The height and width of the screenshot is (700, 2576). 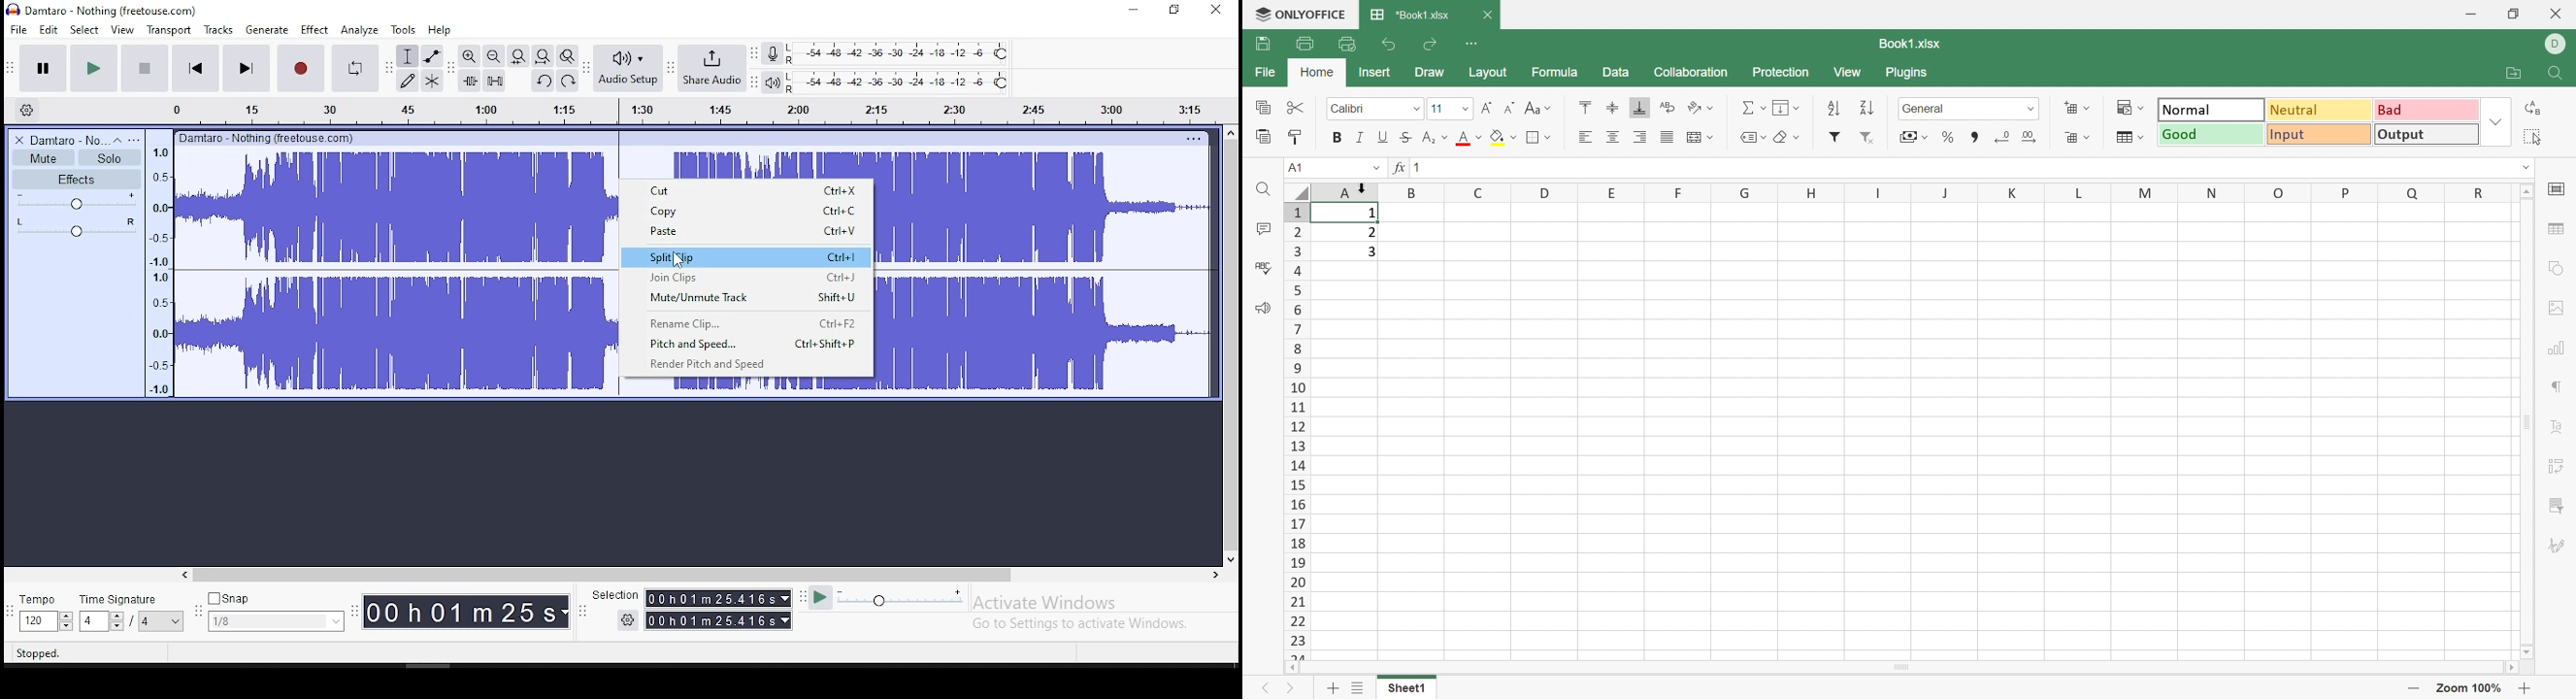 What do you see at coordinates (134, 139) in the screenshot?
I see `open menu` at bounding box center [134, 139].